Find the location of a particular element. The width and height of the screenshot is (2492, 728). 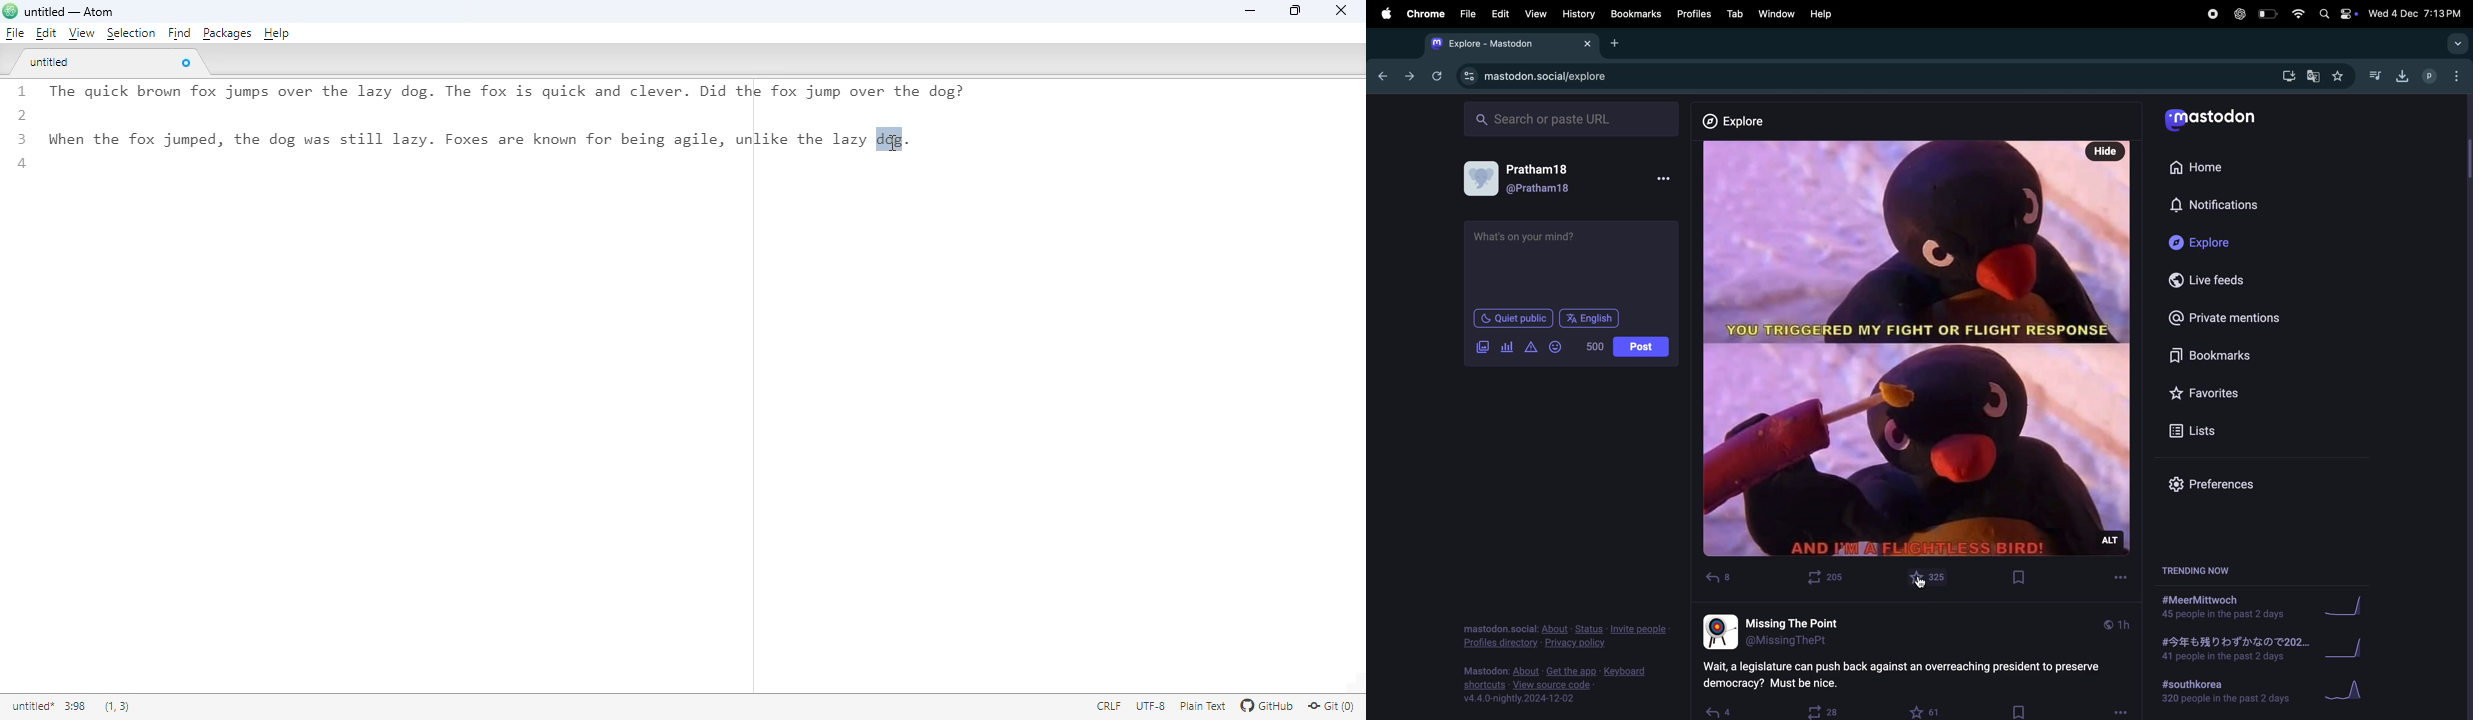

explore is located at coordinates (2216, 242).